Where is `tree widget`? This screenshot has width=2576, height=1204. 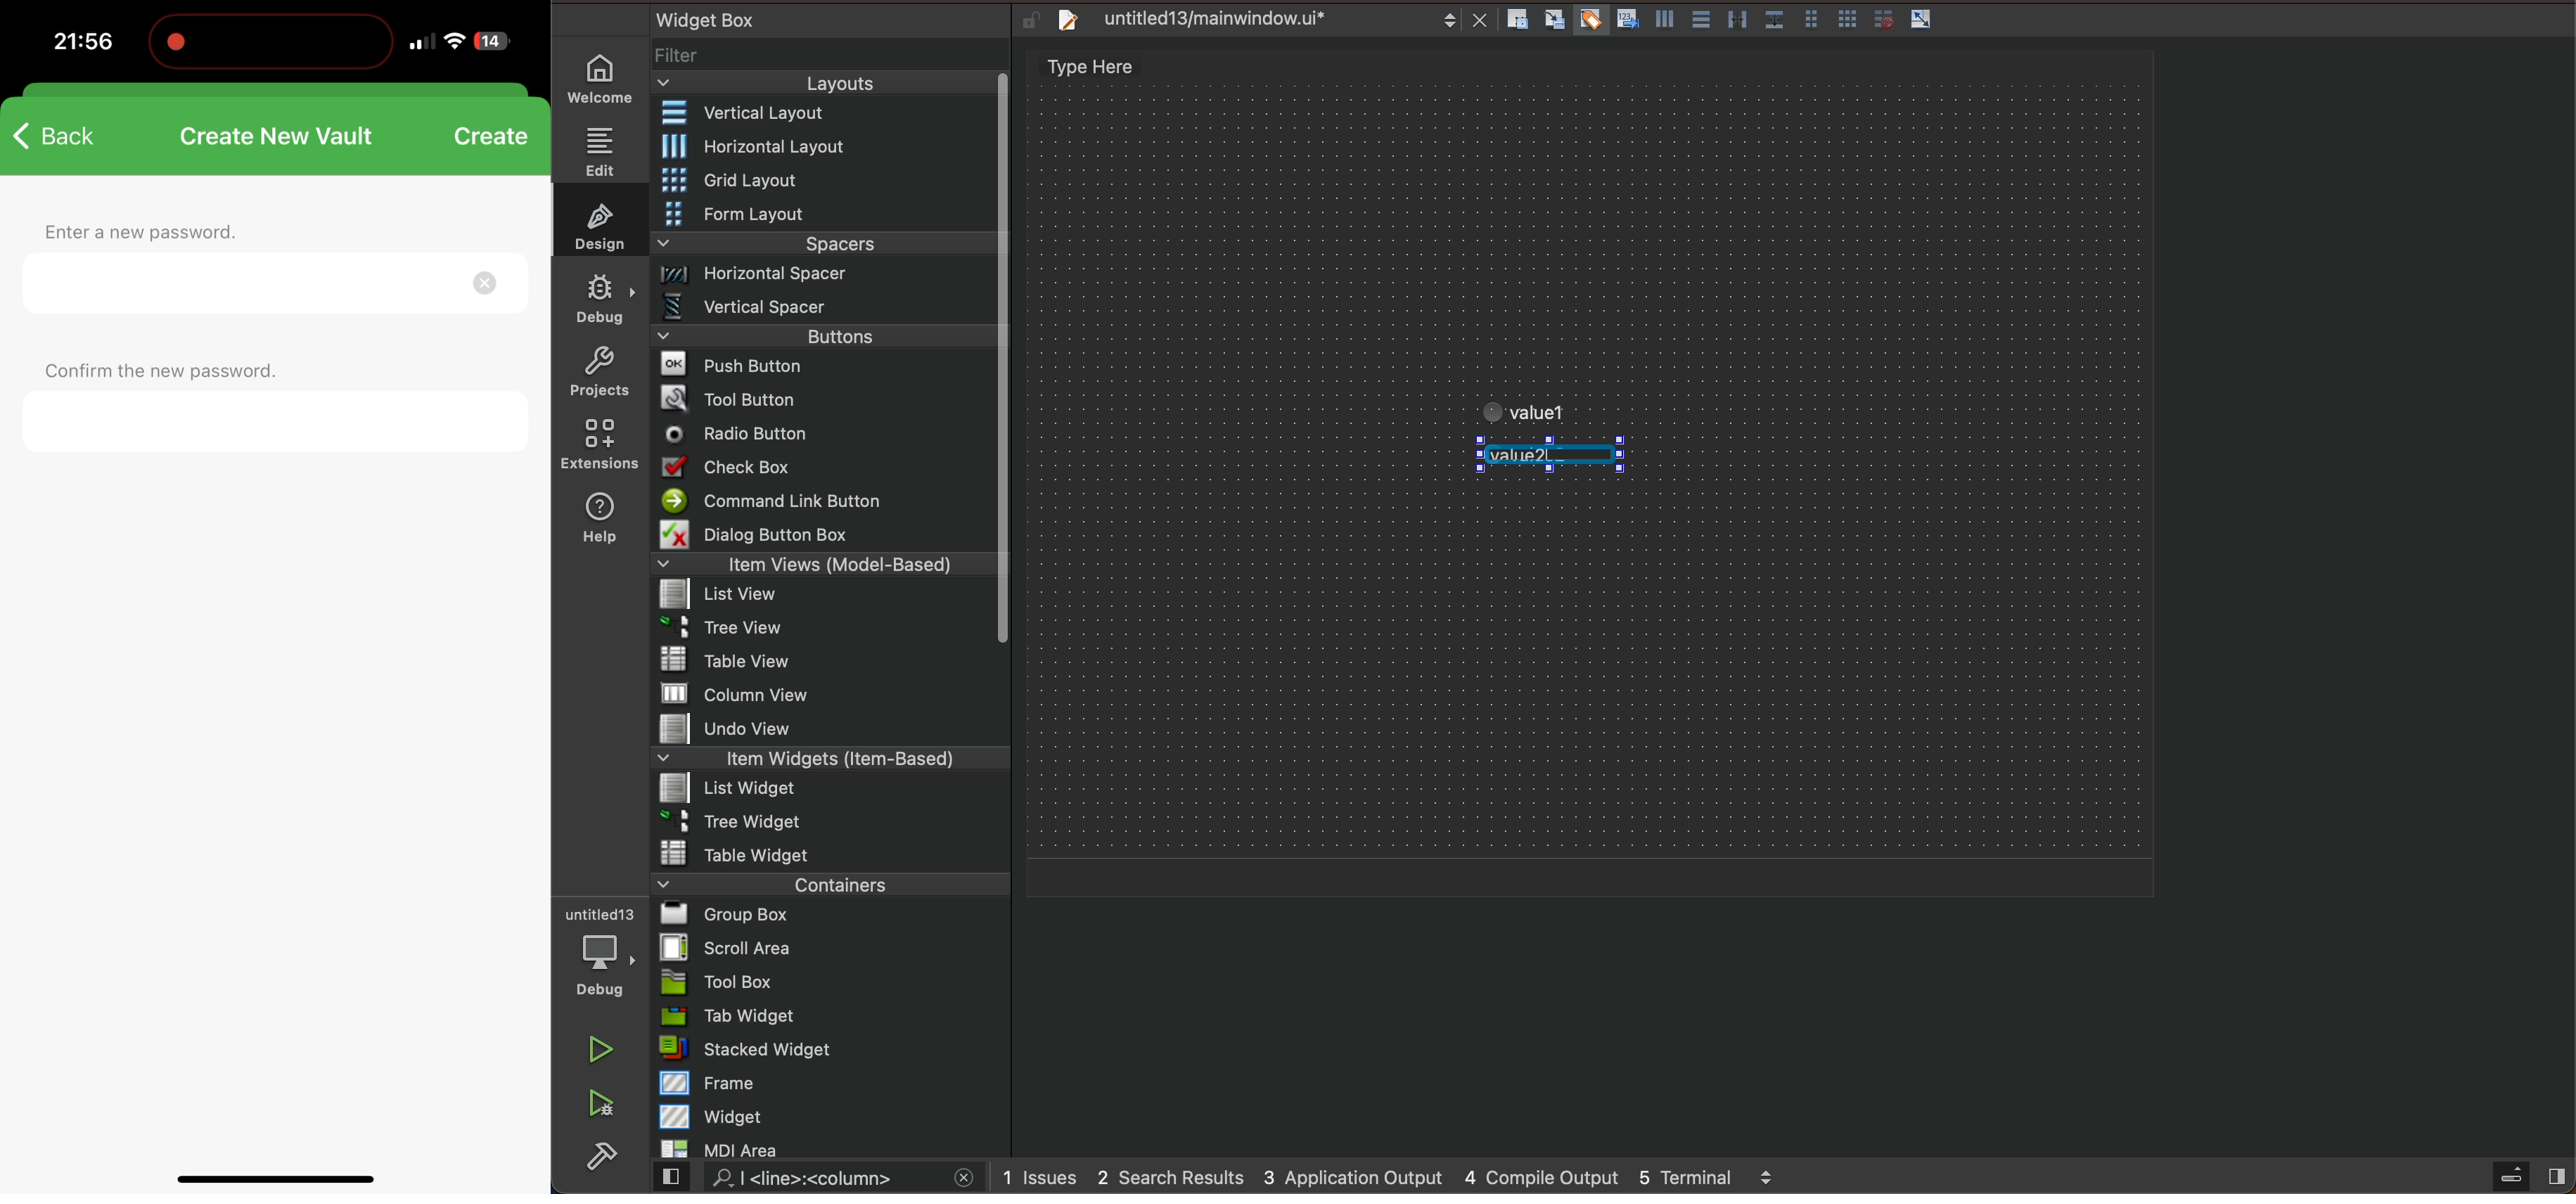 tree widget is located at coordinates (832, 823).